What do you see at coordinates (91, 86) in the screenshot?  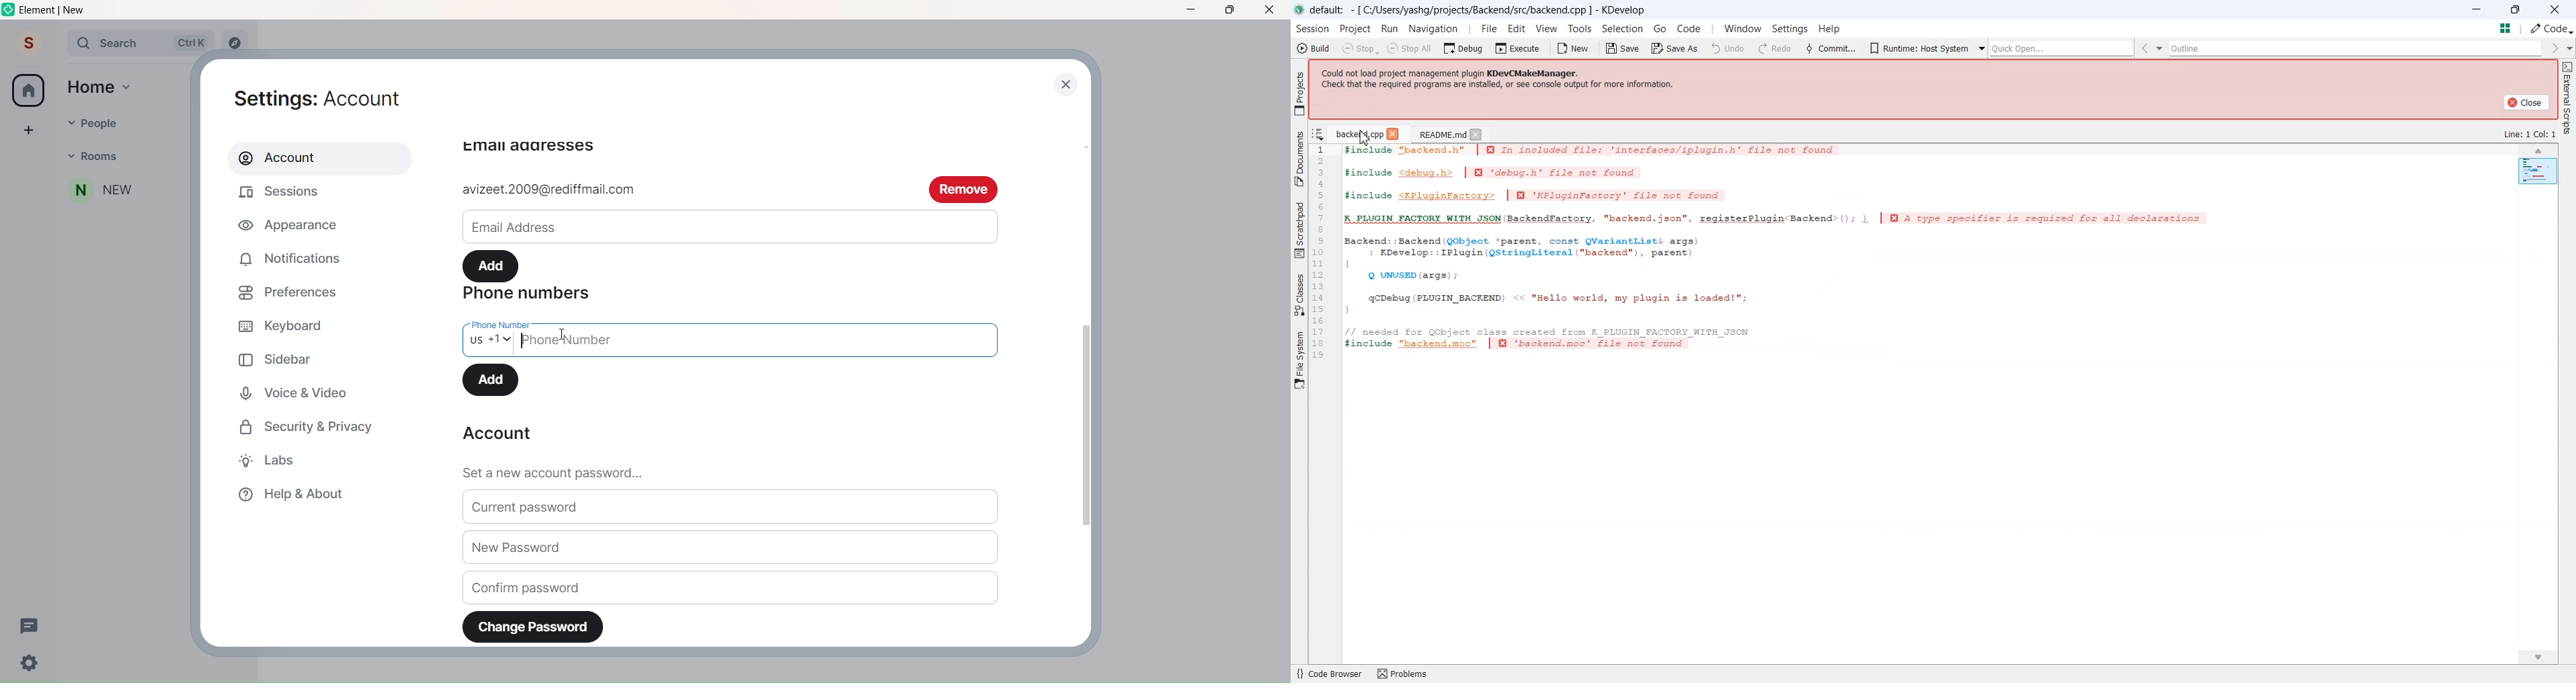 I see `Home` at bounding box center [91, 86].